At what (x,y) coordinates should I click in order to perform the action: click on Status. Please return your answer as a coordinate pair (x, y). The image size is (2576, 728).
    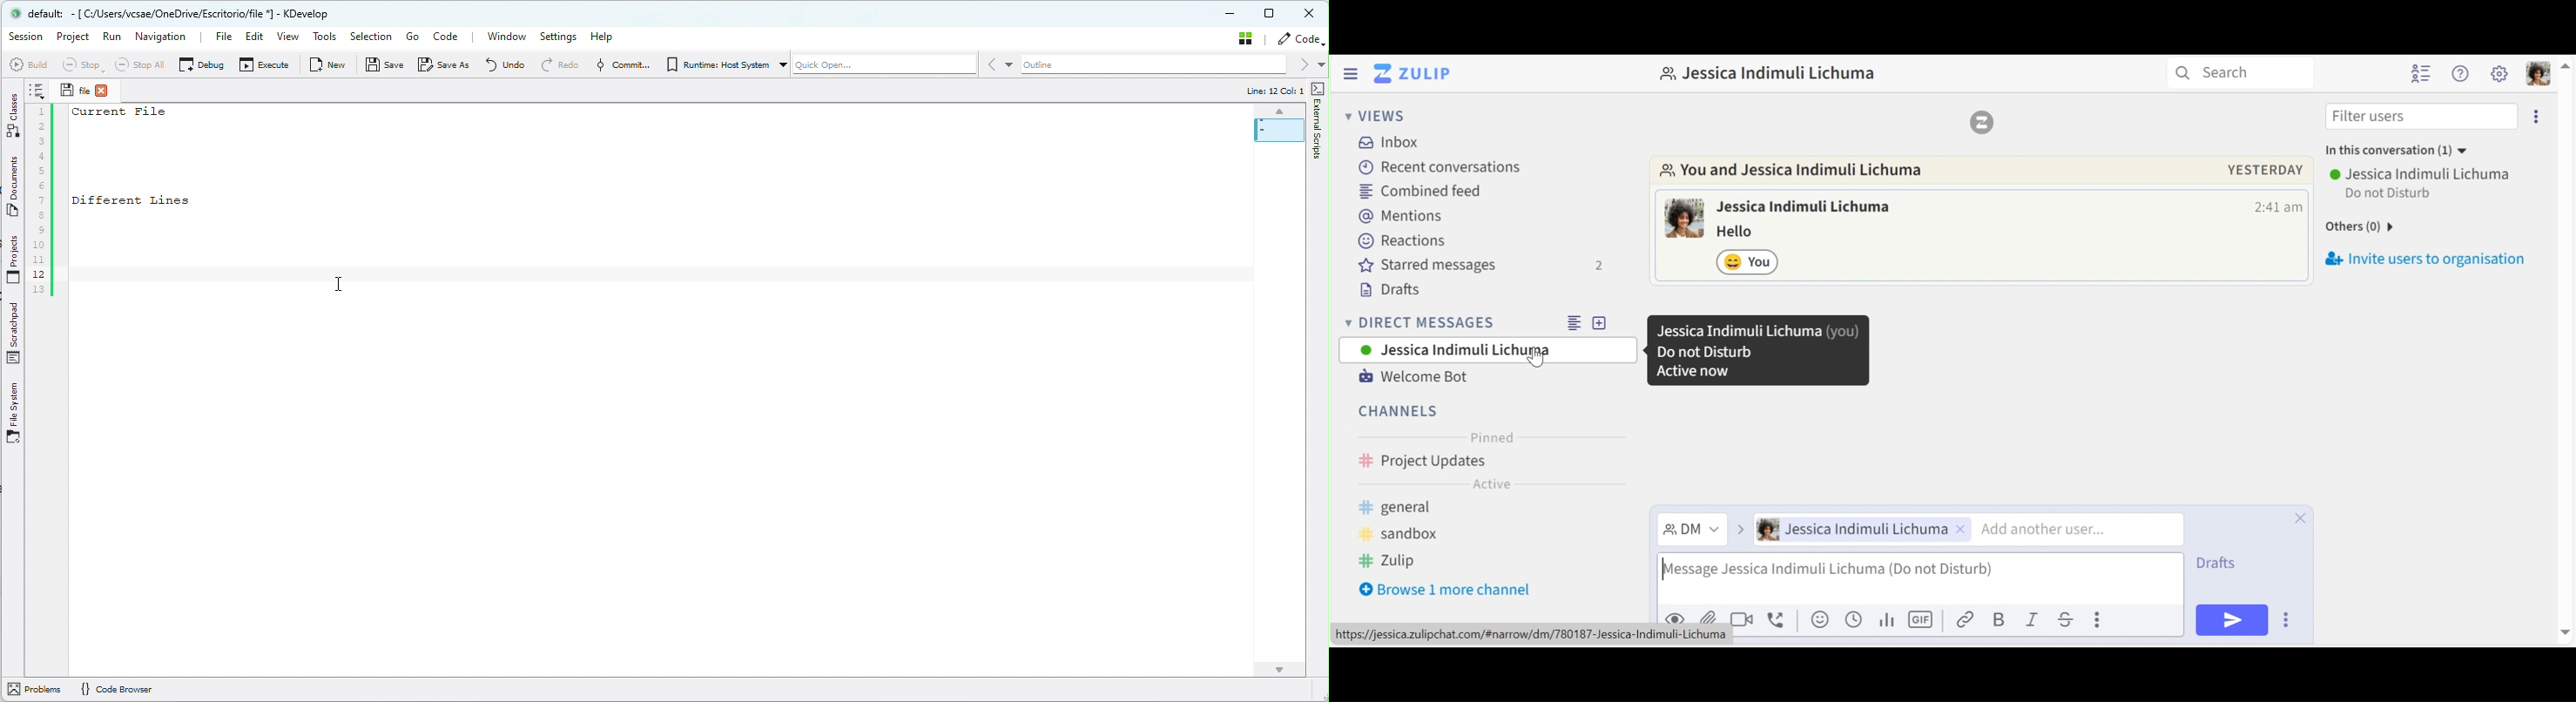
    Looking at the image, I should click on (2391, 195).